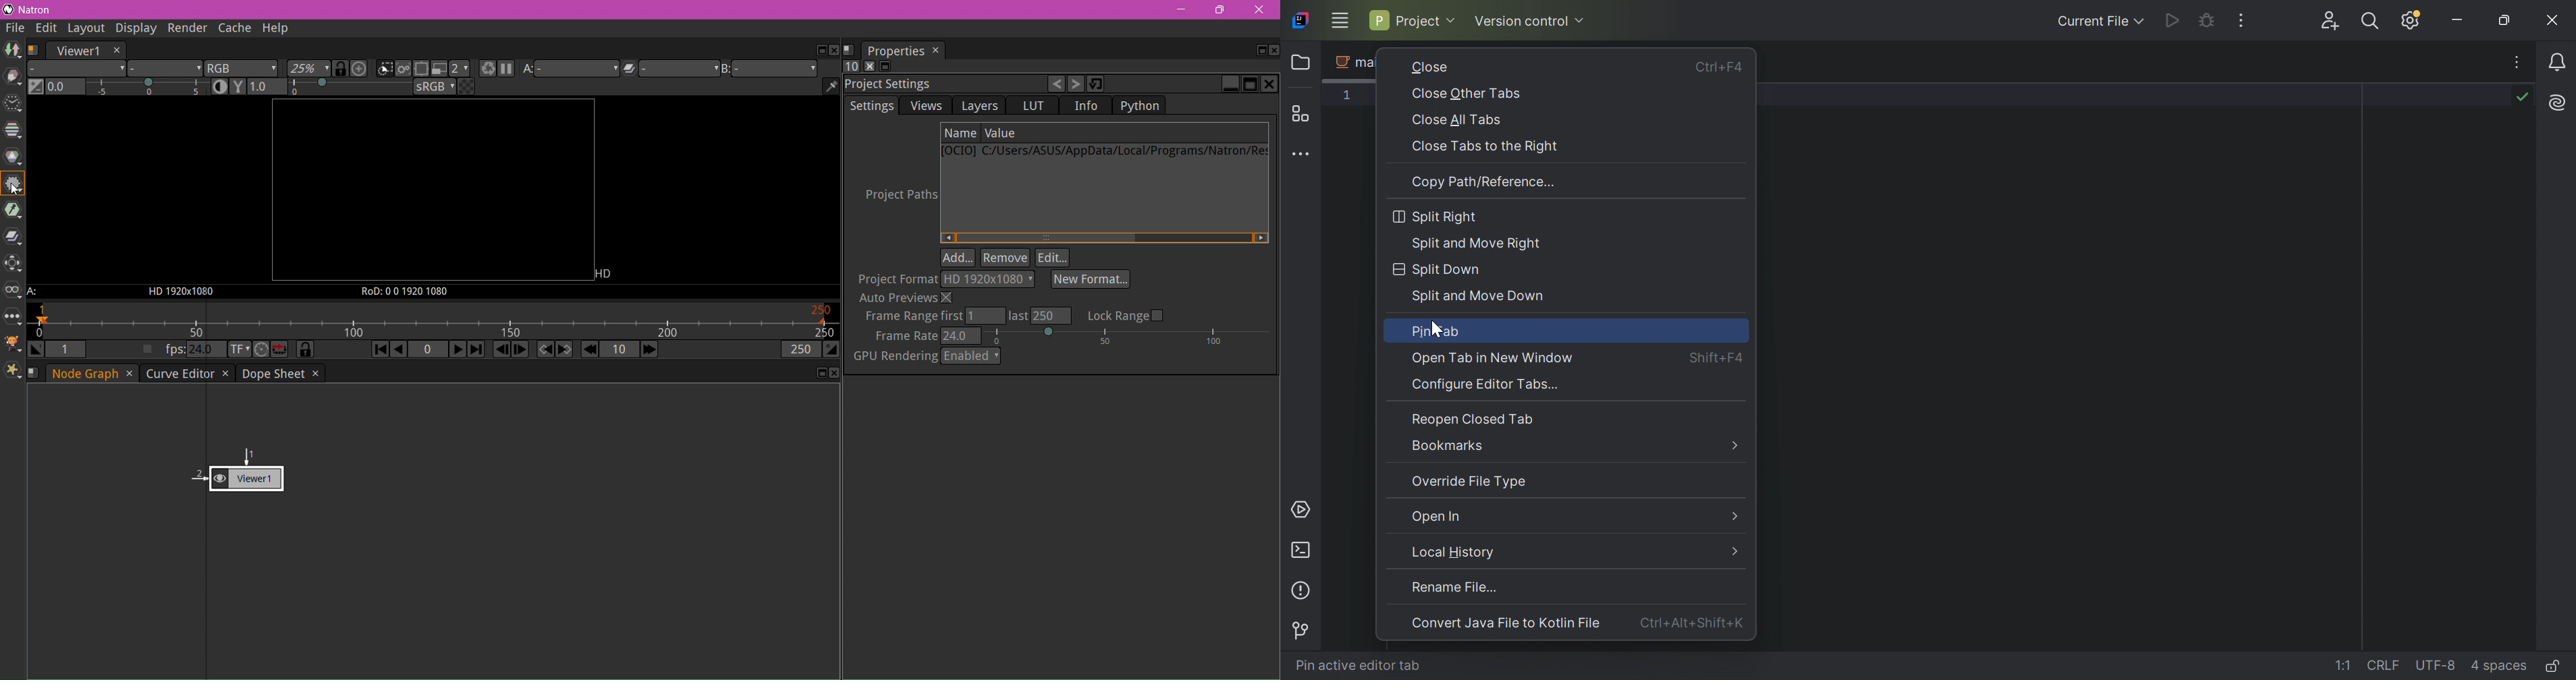 The image size is (2576, 700). Describe the element at coordinates (1469, 482) in the screenshot. I see `Override file type` at that location.